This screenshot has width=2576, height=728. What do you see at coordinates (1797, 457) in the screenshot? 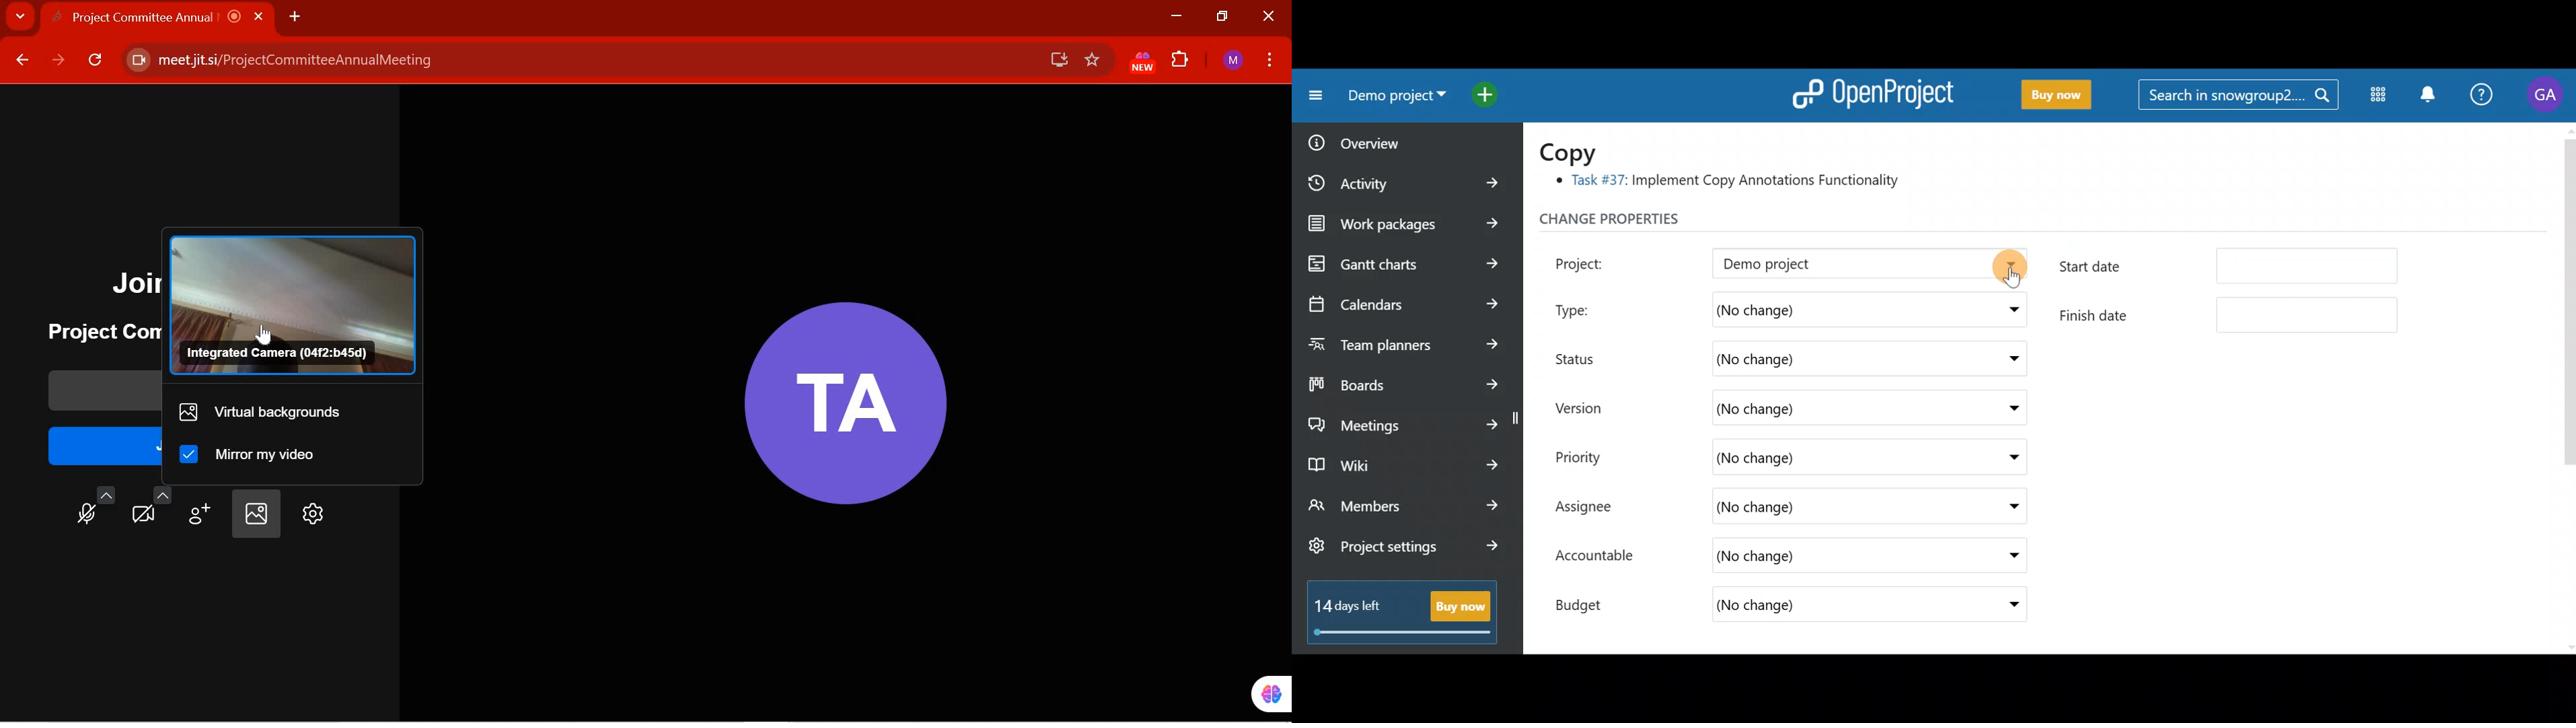
I see `(No change)` at bounding box center [1797, 457].